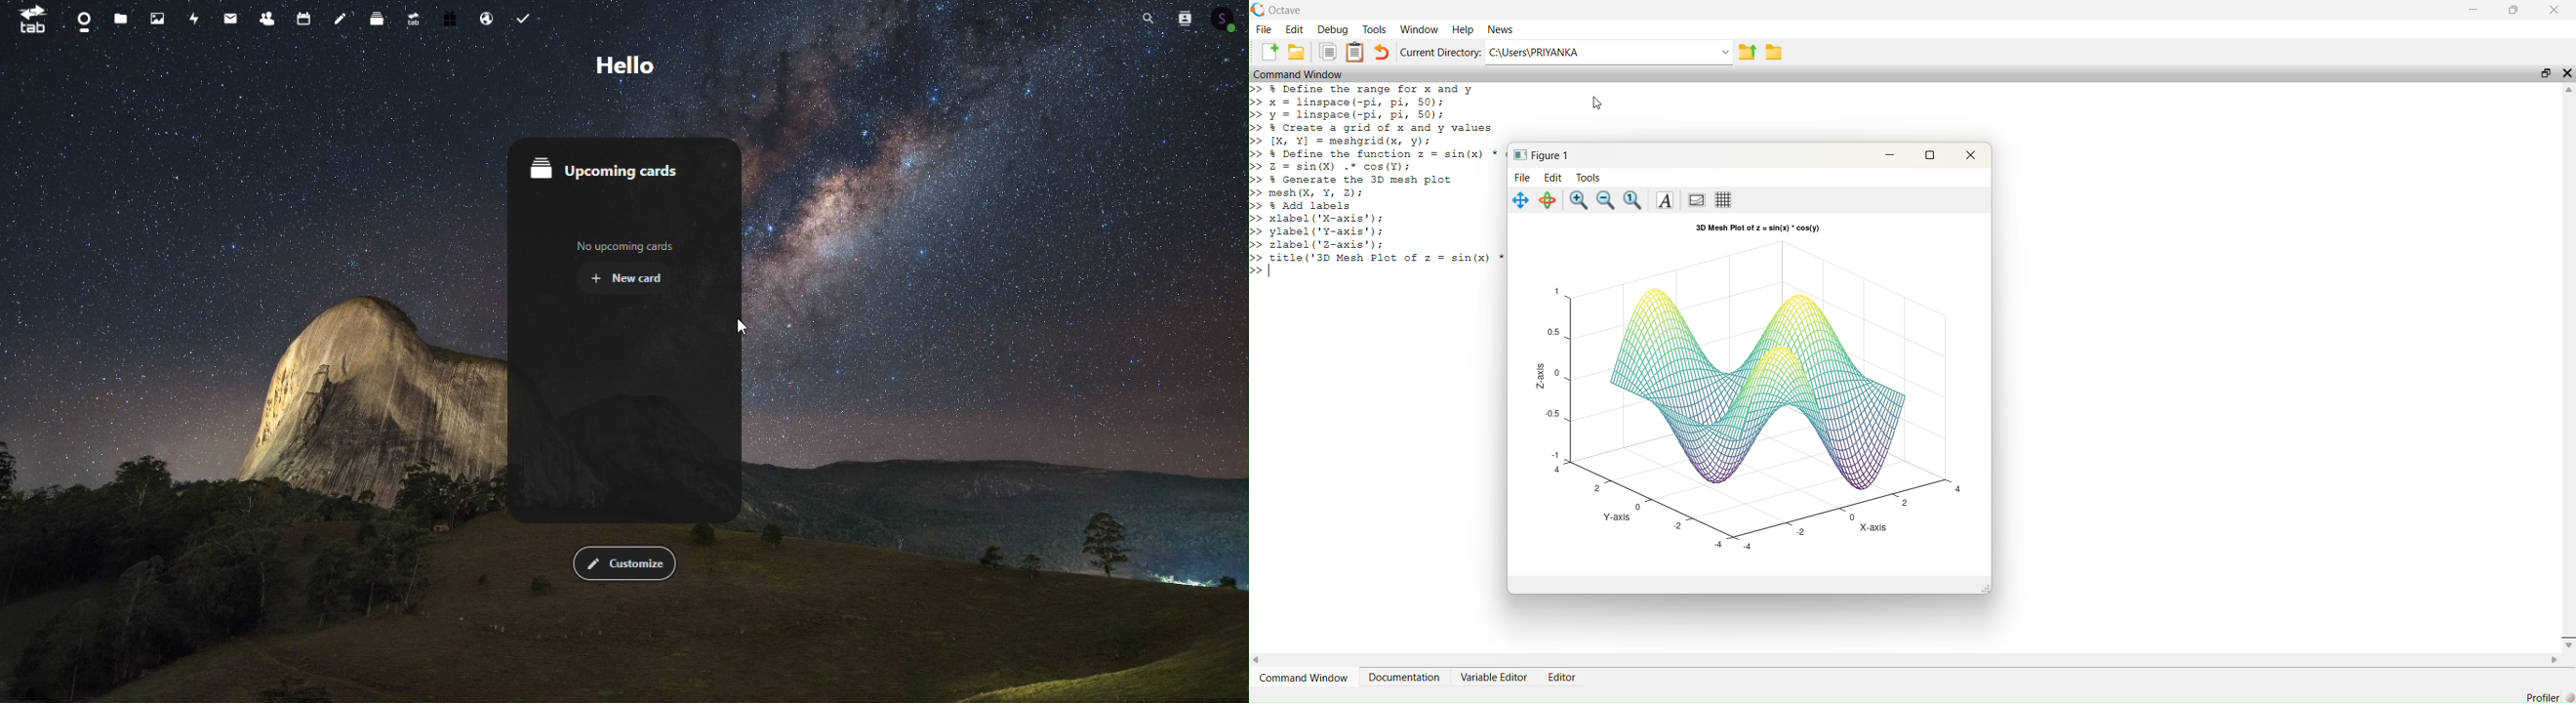  What do you see at coordinates (1385, 54) in the screenshot?
I see `Undo` at bounding box center [1385, 54].